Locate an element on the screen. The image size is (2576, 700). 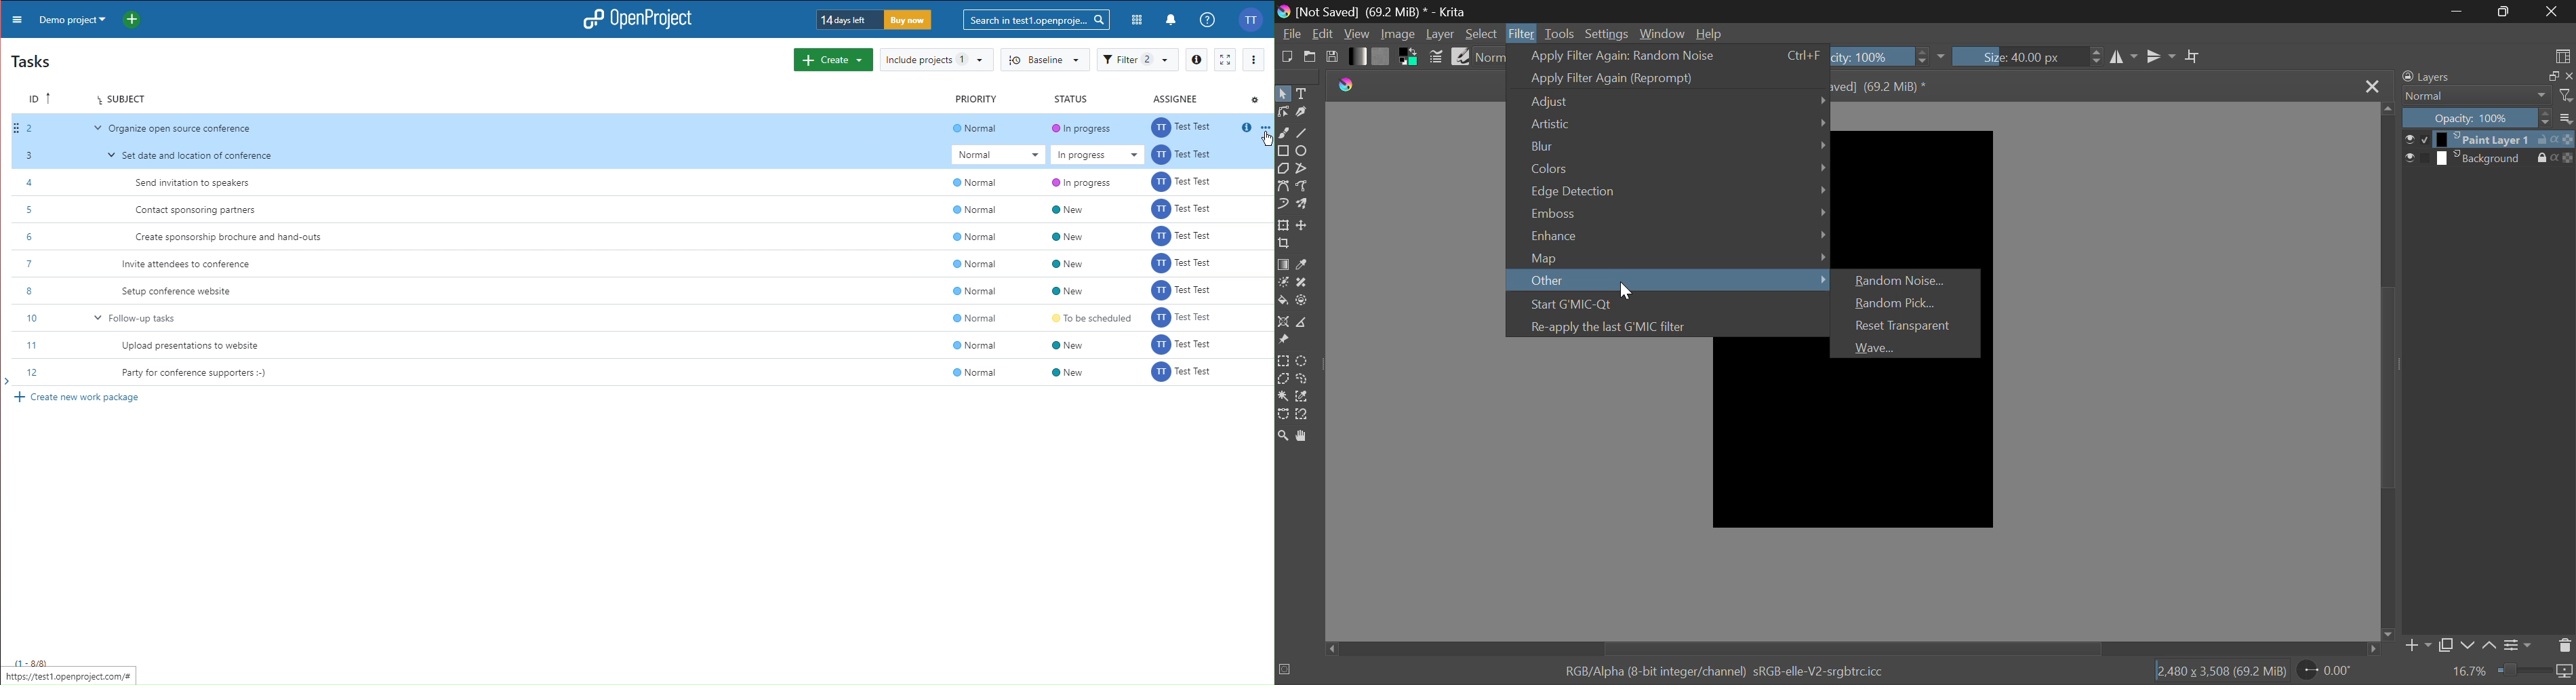
Bezier Curve is located at coordinates (1284, 187).